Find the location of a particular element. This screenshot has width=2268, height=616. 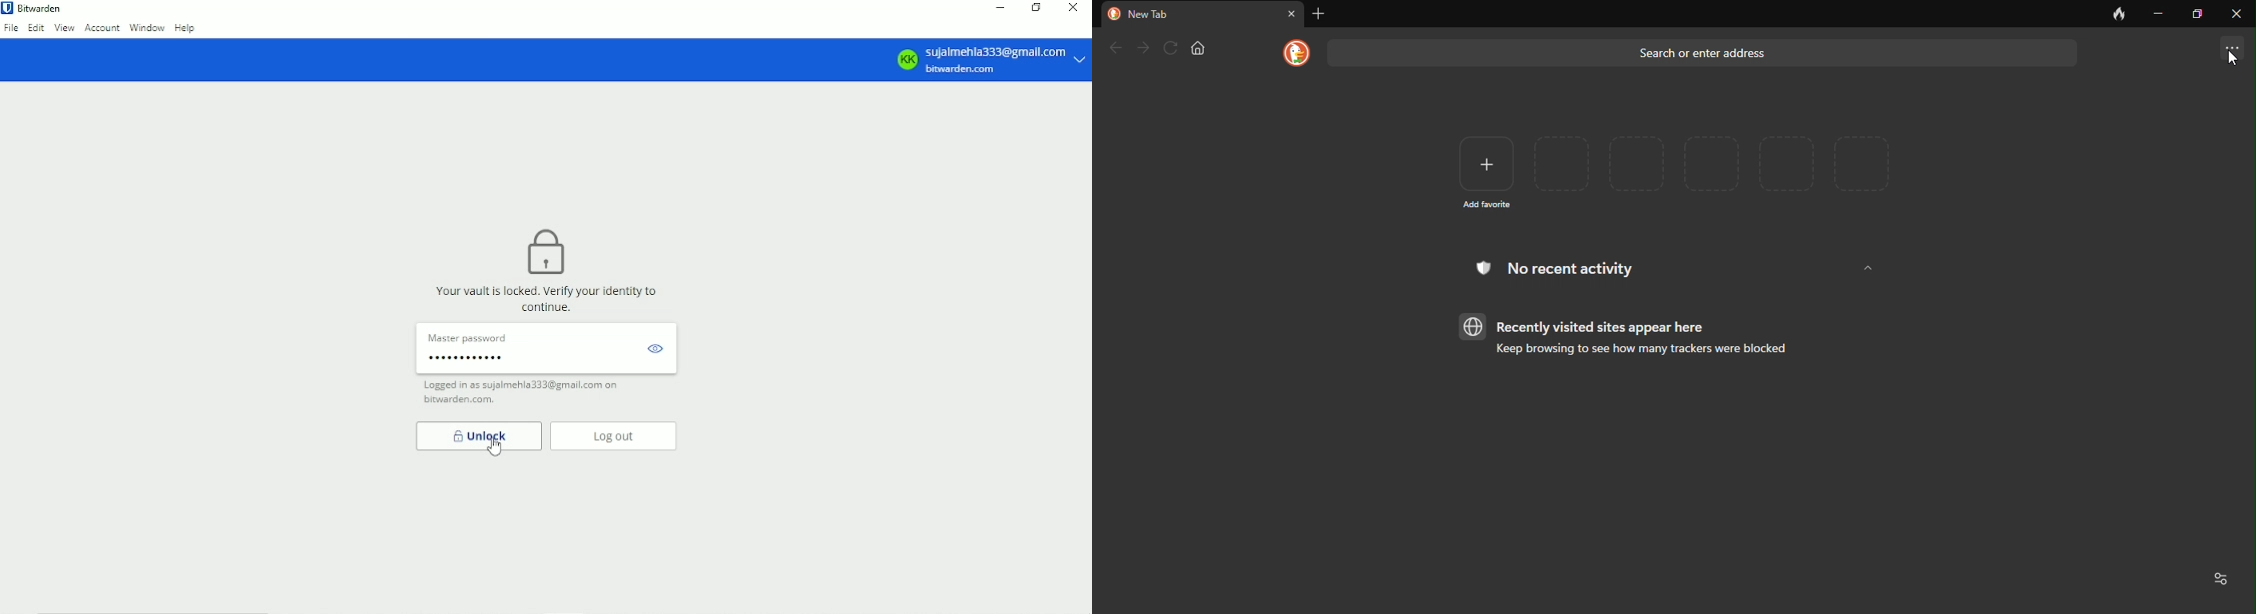

Help is located at coordinates (188, 28).